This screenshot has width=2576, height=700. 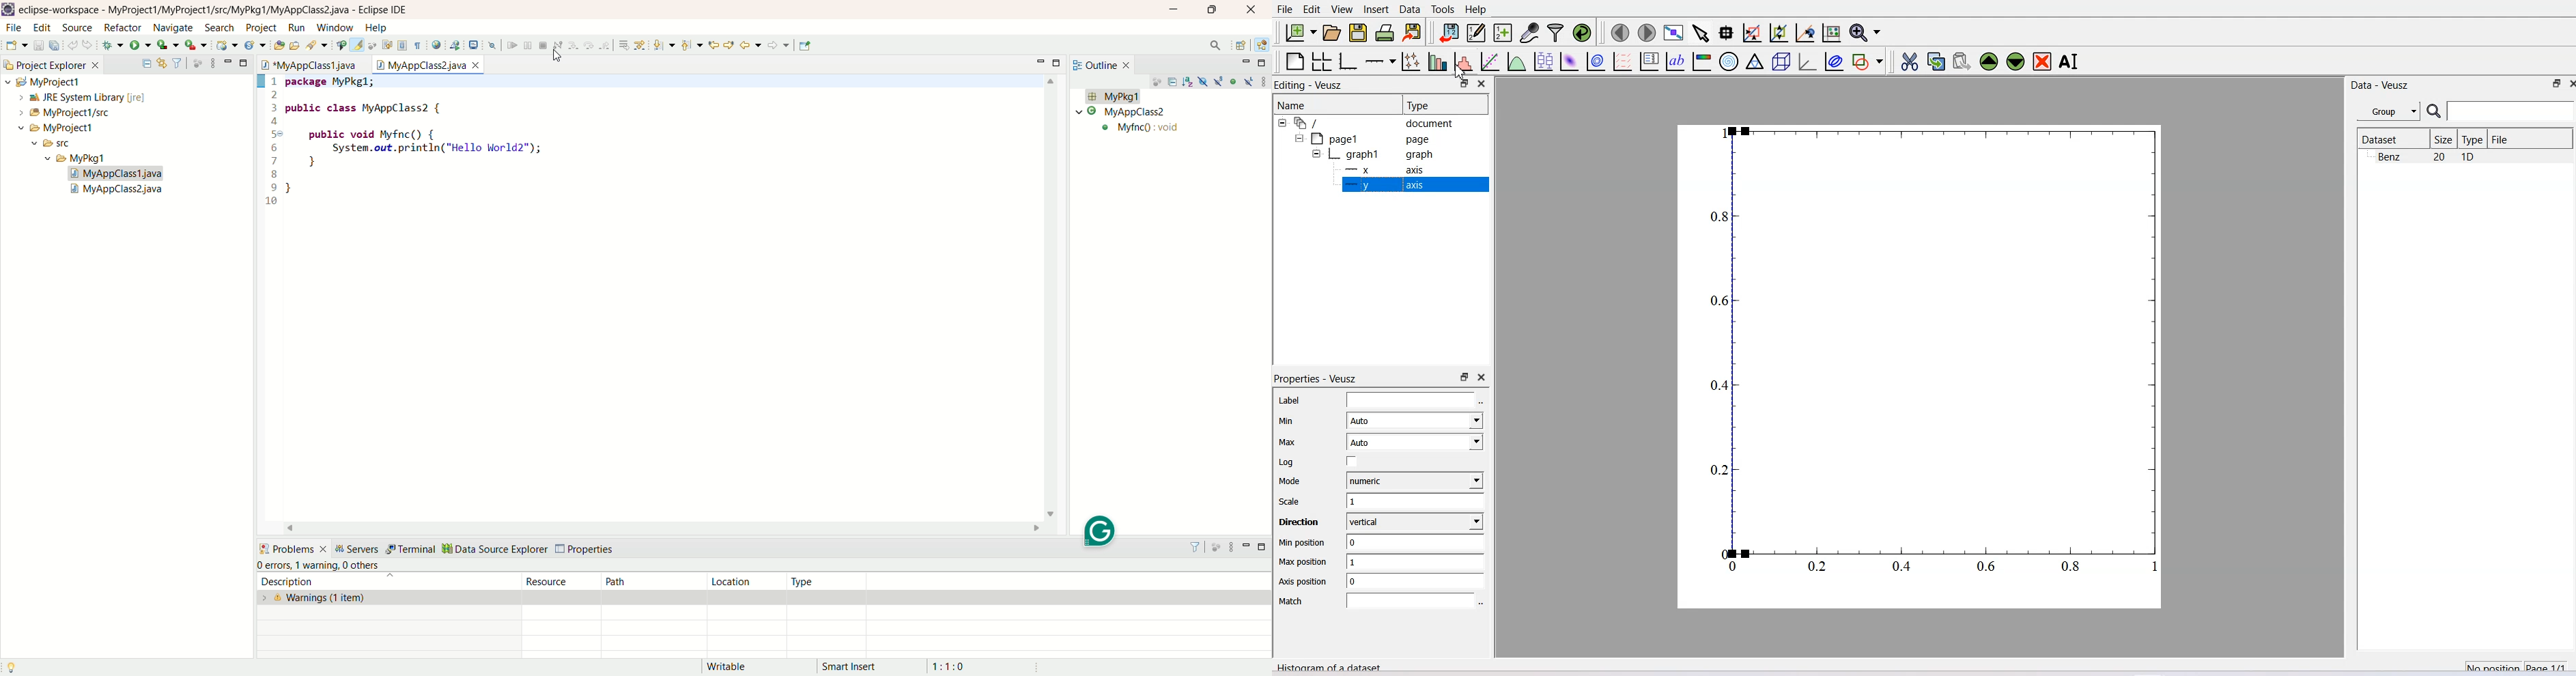 What do you see at coordinates (274, 565) in the screenshot?
I see `errors` at bounding box center [274, 565].